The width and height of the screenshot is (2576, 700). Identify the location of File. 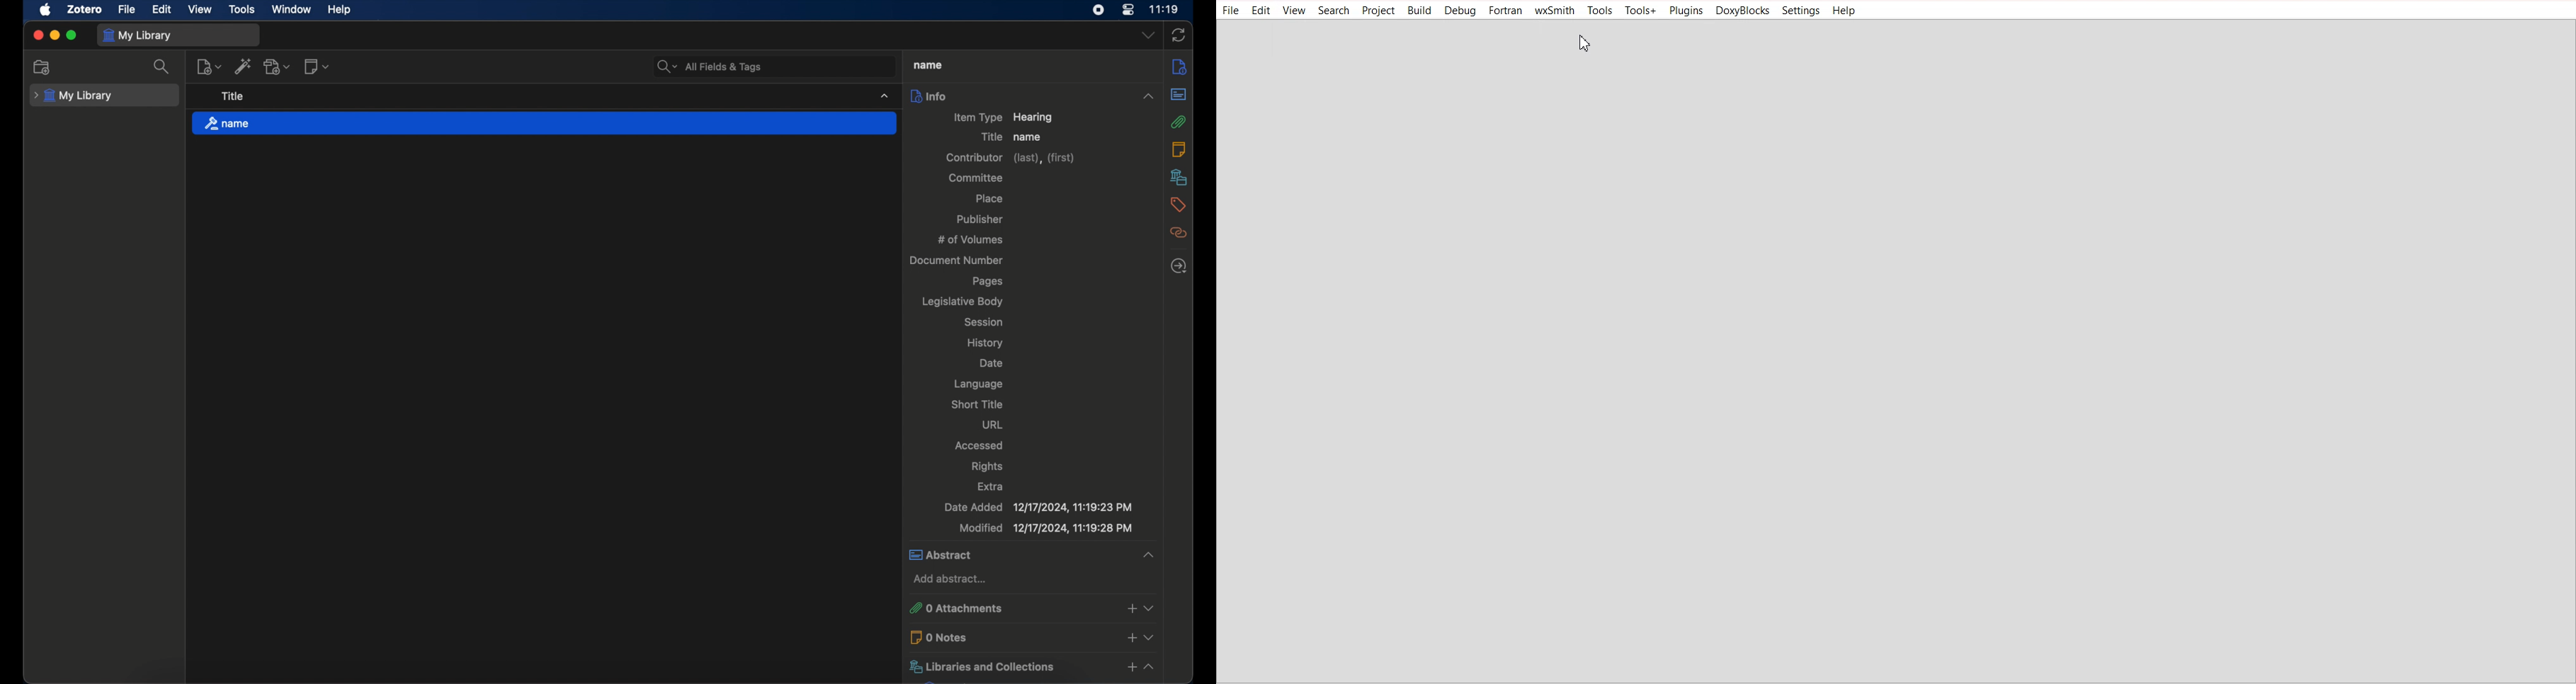
(1232, 11).